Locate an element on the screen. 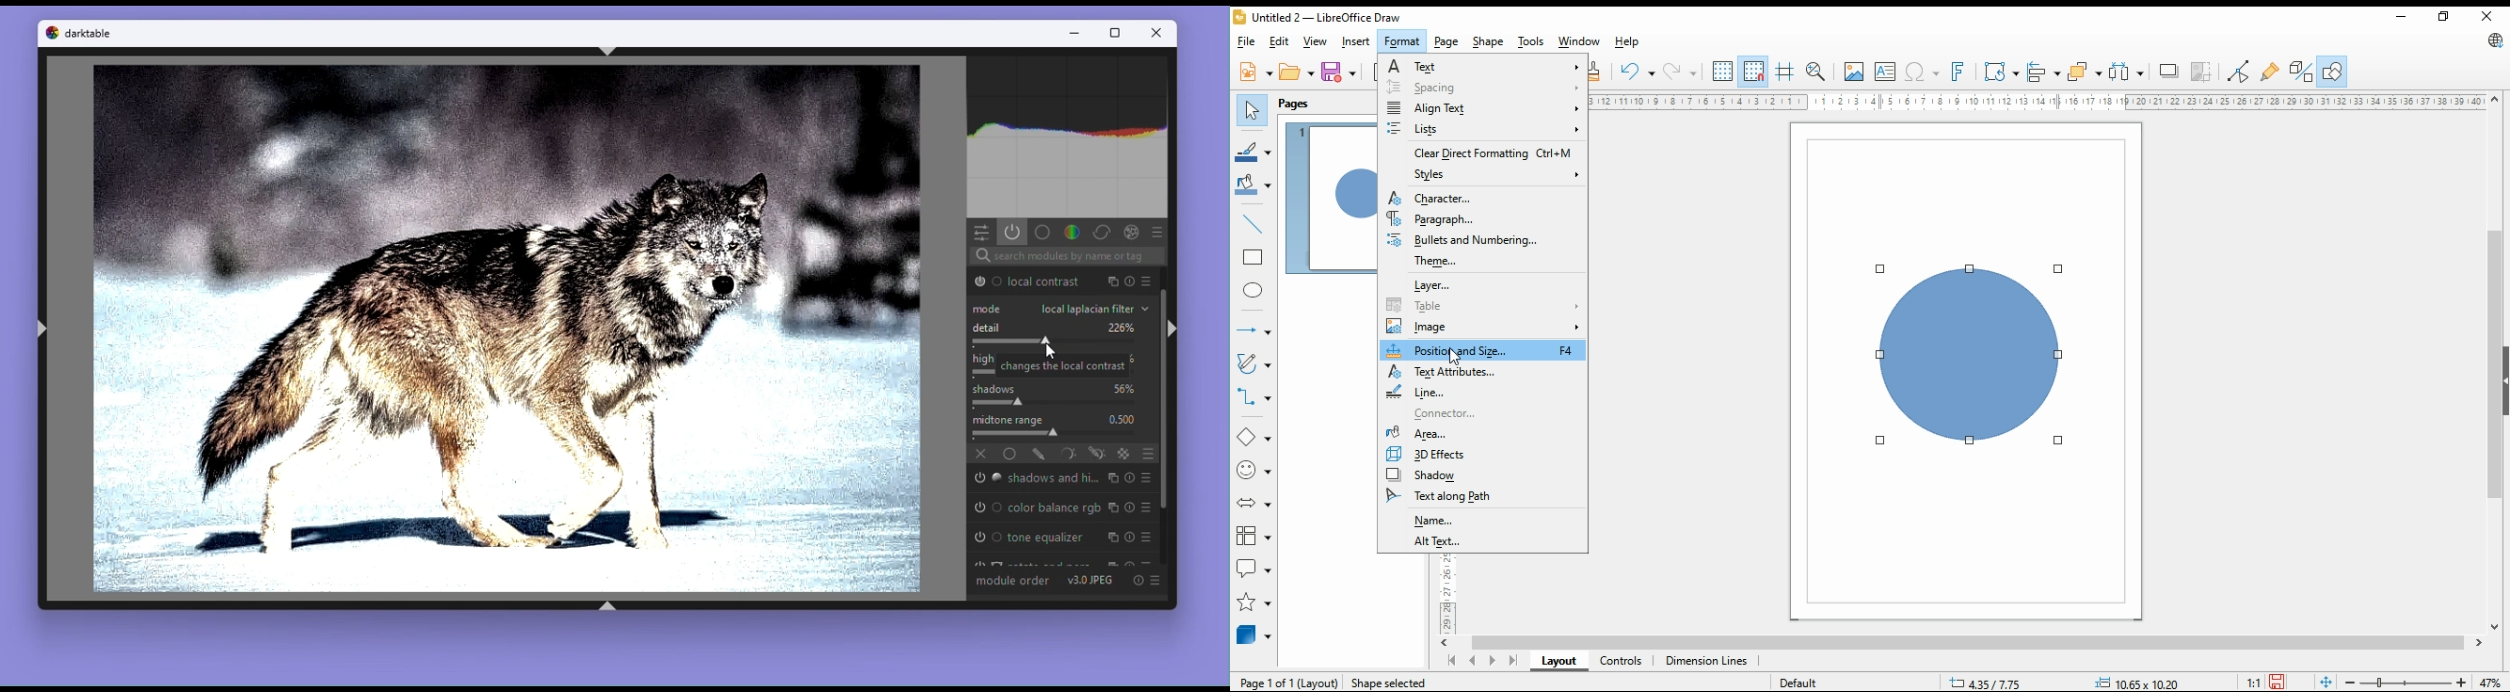 This screenshot has width=2520, height=700. new is located at coordinates (1257, 71).